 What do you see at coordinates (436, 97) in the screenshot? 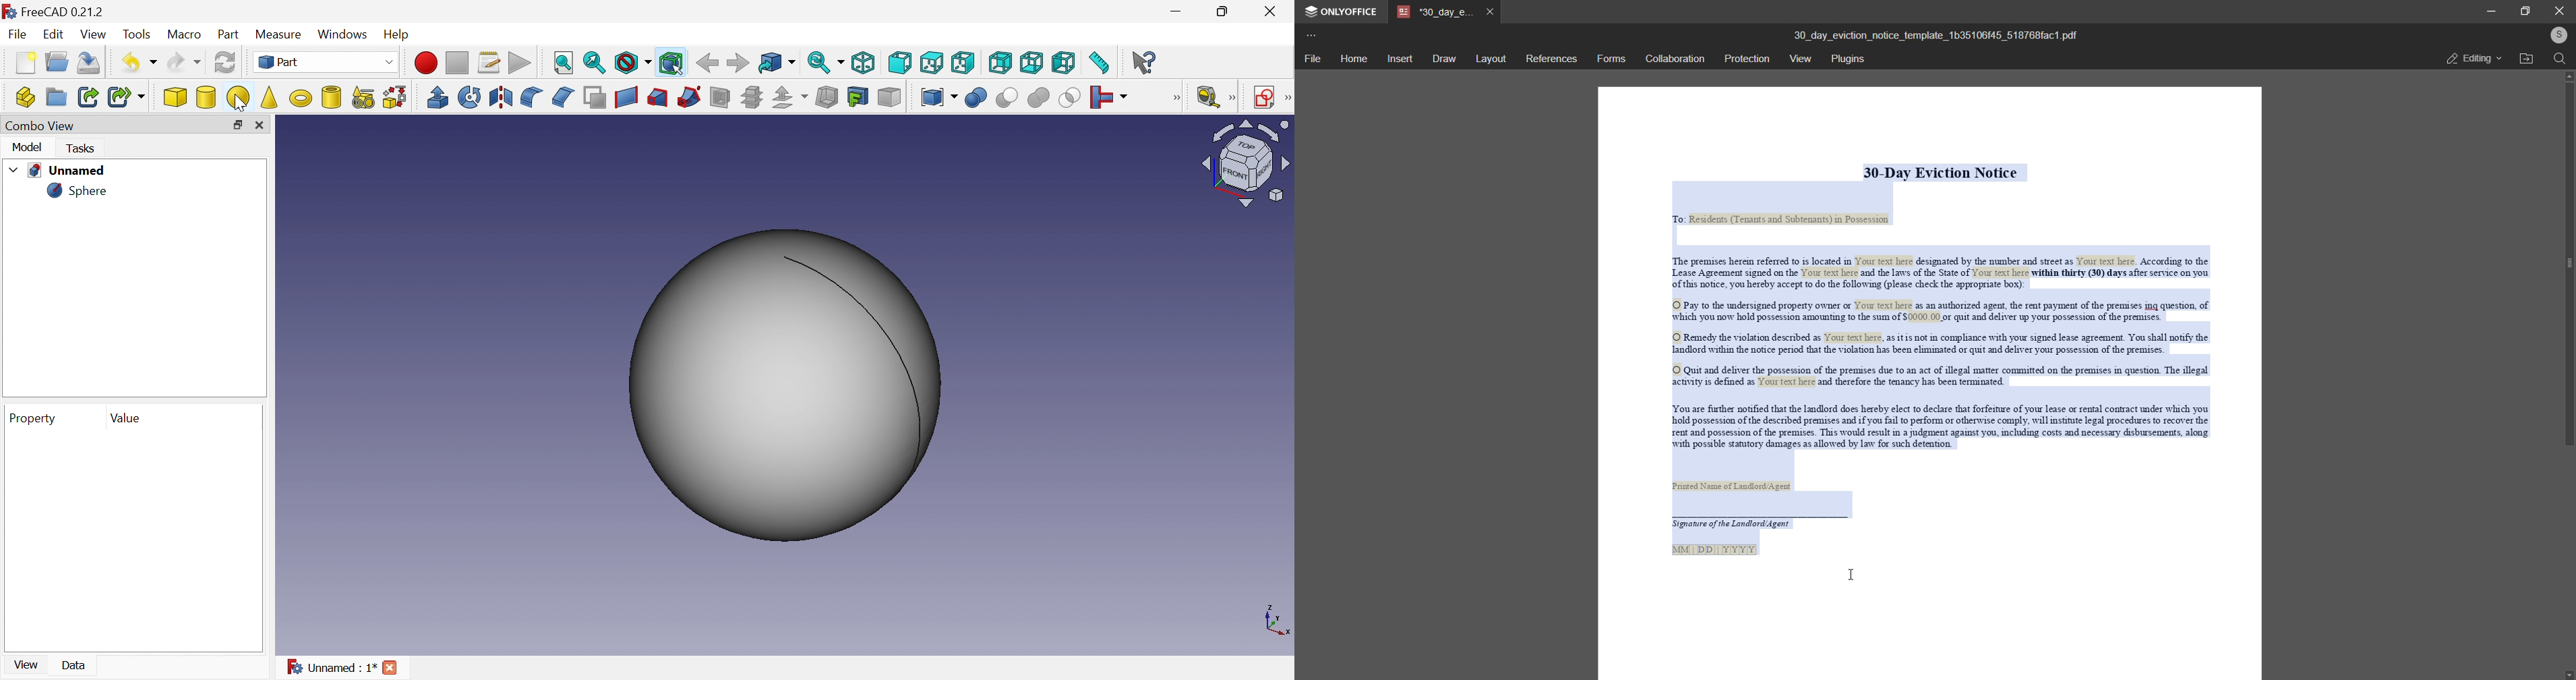
I see `Extrude` at bounding box center [436, 97].